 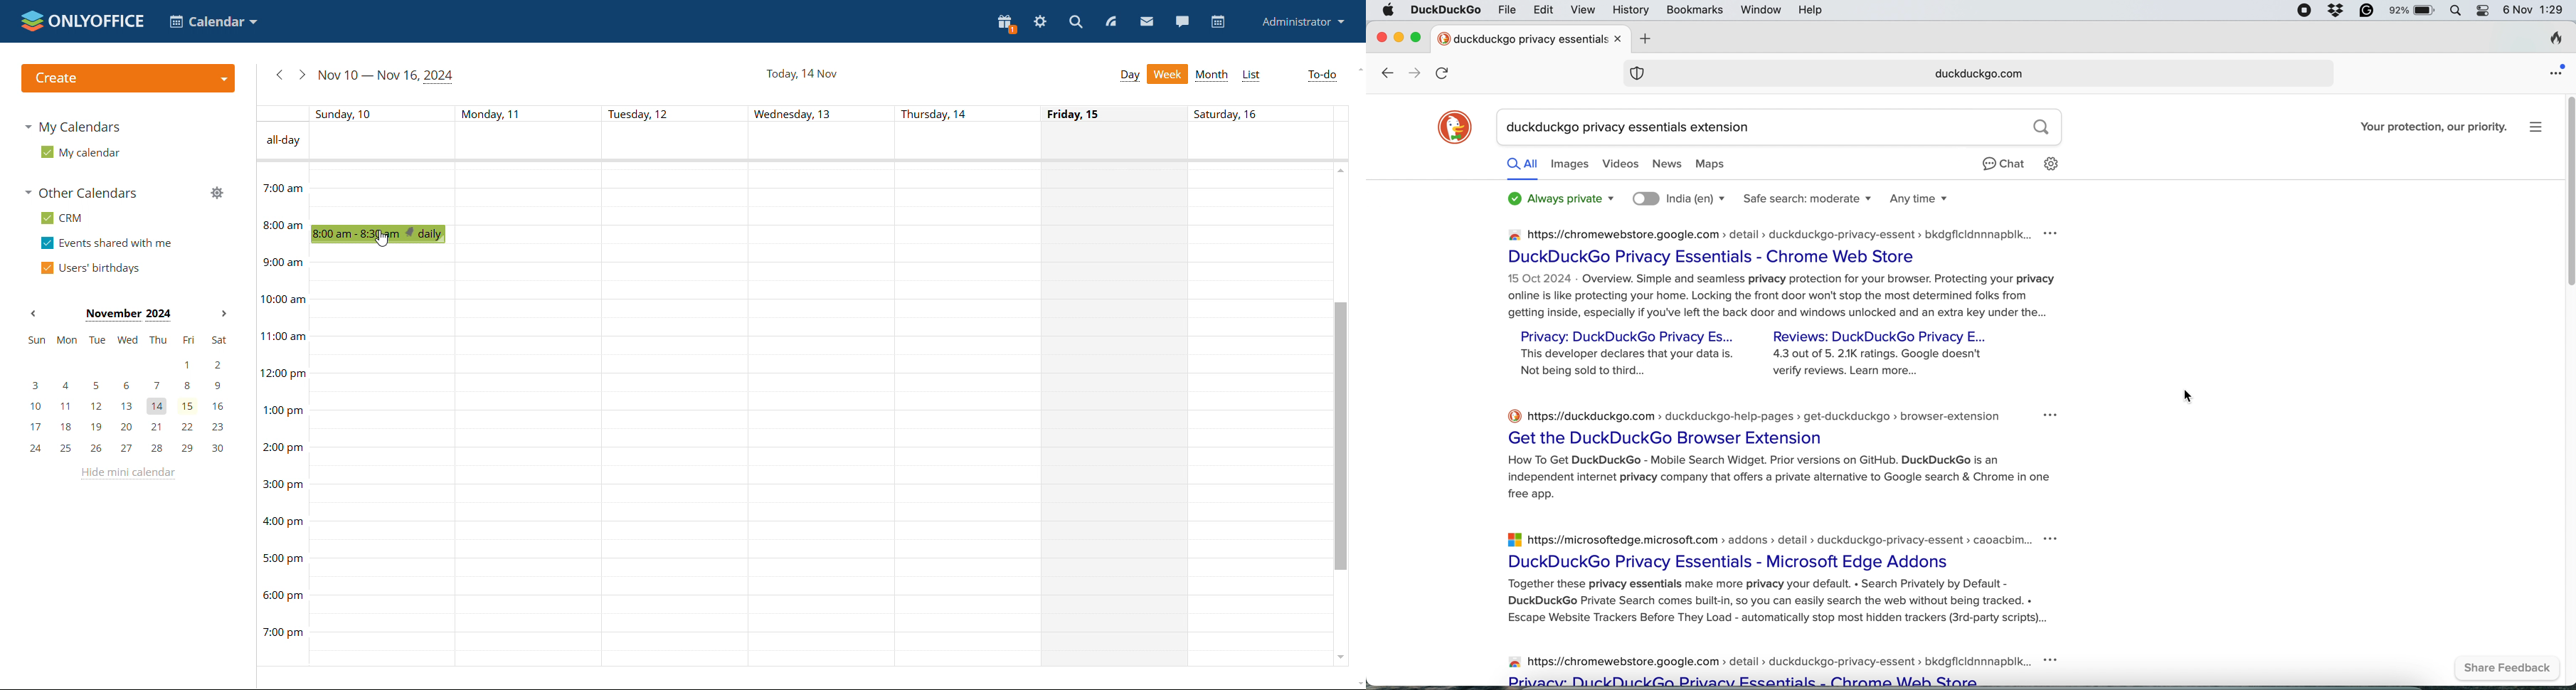 What do you see at coordinates (2534, 10) in the screenshot?
I see `6 Nov 1:28` at bounding box center [2534, 10].